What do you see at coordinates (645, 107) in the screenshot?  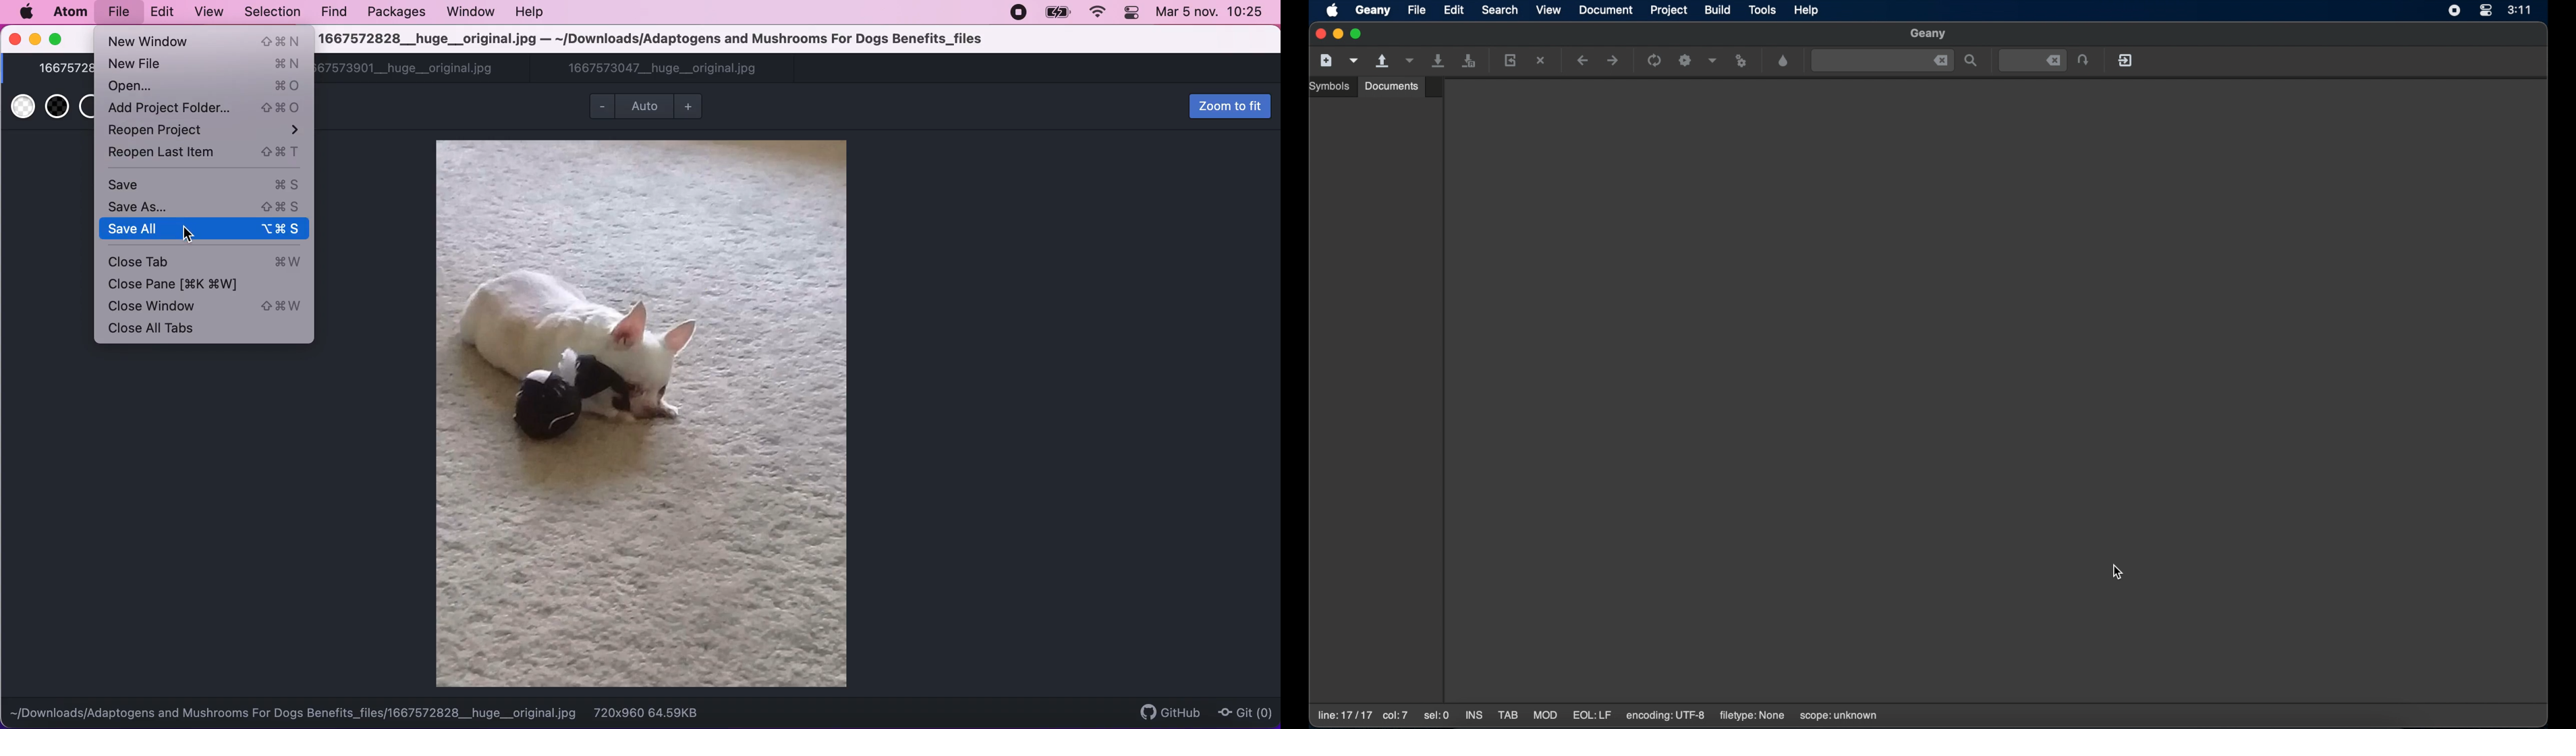 I see `Auto` at bounding box center [645, 107].